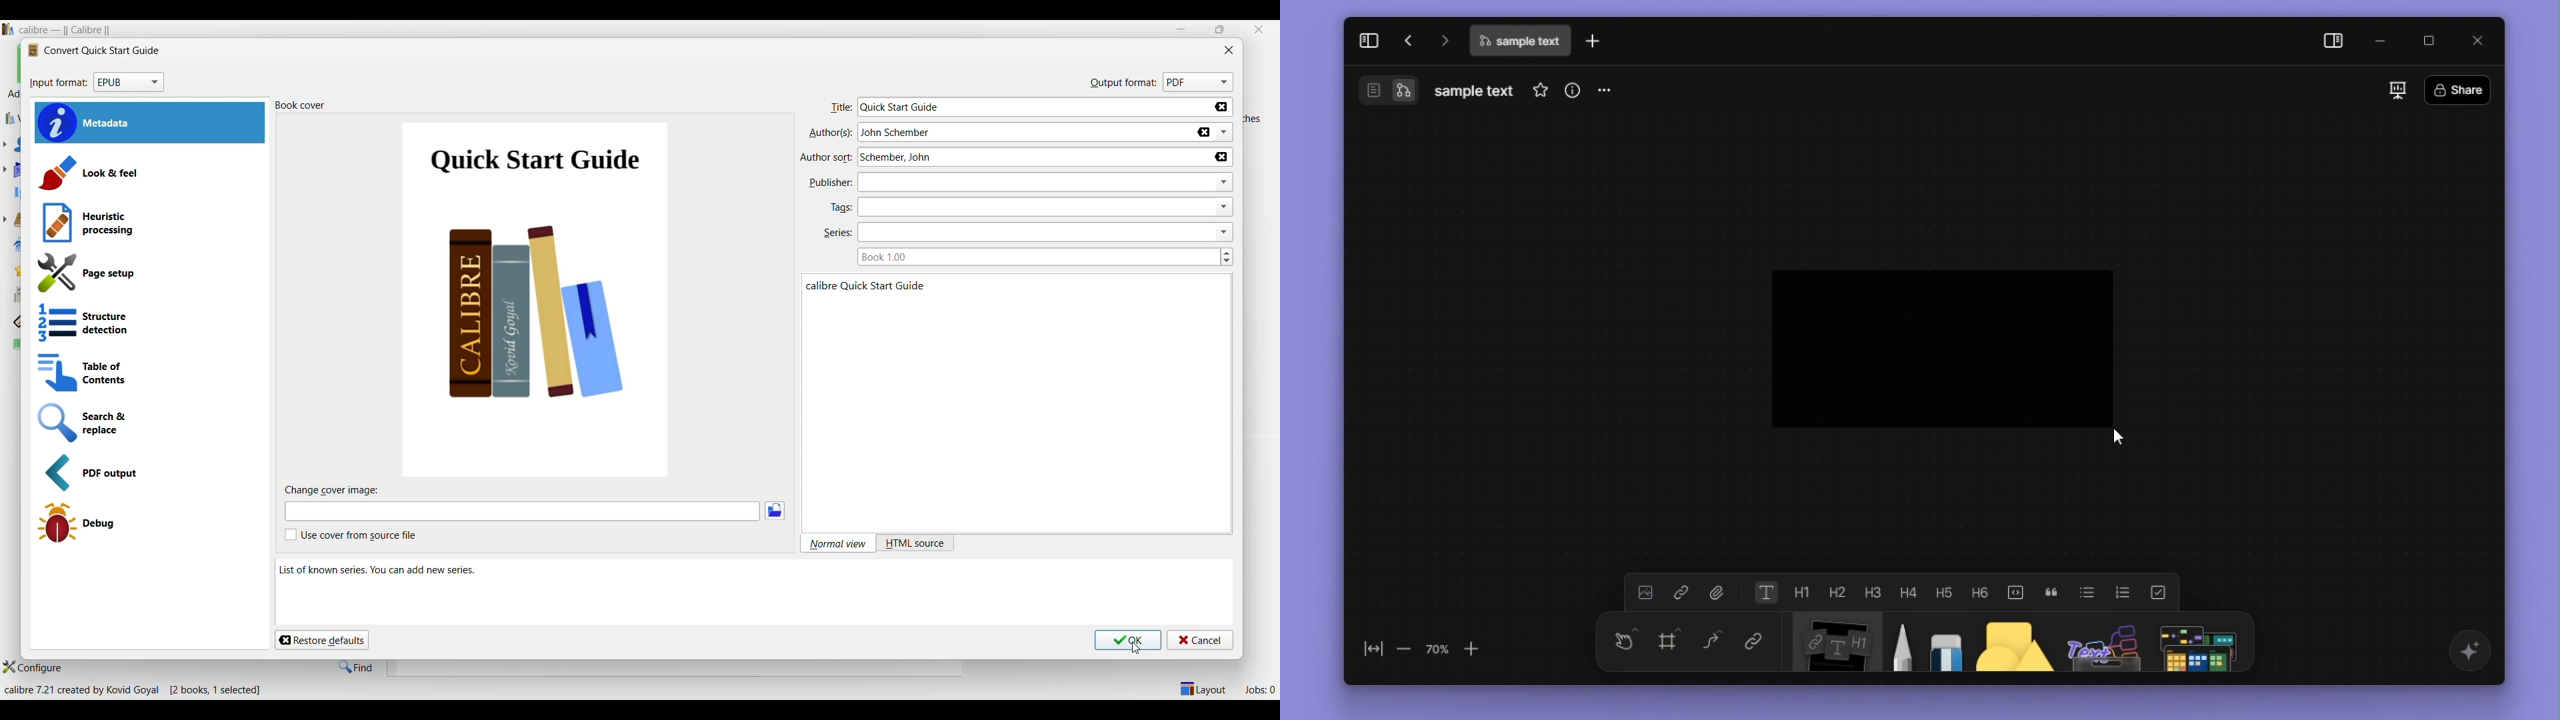 This screenshot has height=728, width=2576. What do you see at coordinates (1204, 689) in the screenshot?
I see `Show/Hide parts of the main layout` at bounding box center [1204, 689].